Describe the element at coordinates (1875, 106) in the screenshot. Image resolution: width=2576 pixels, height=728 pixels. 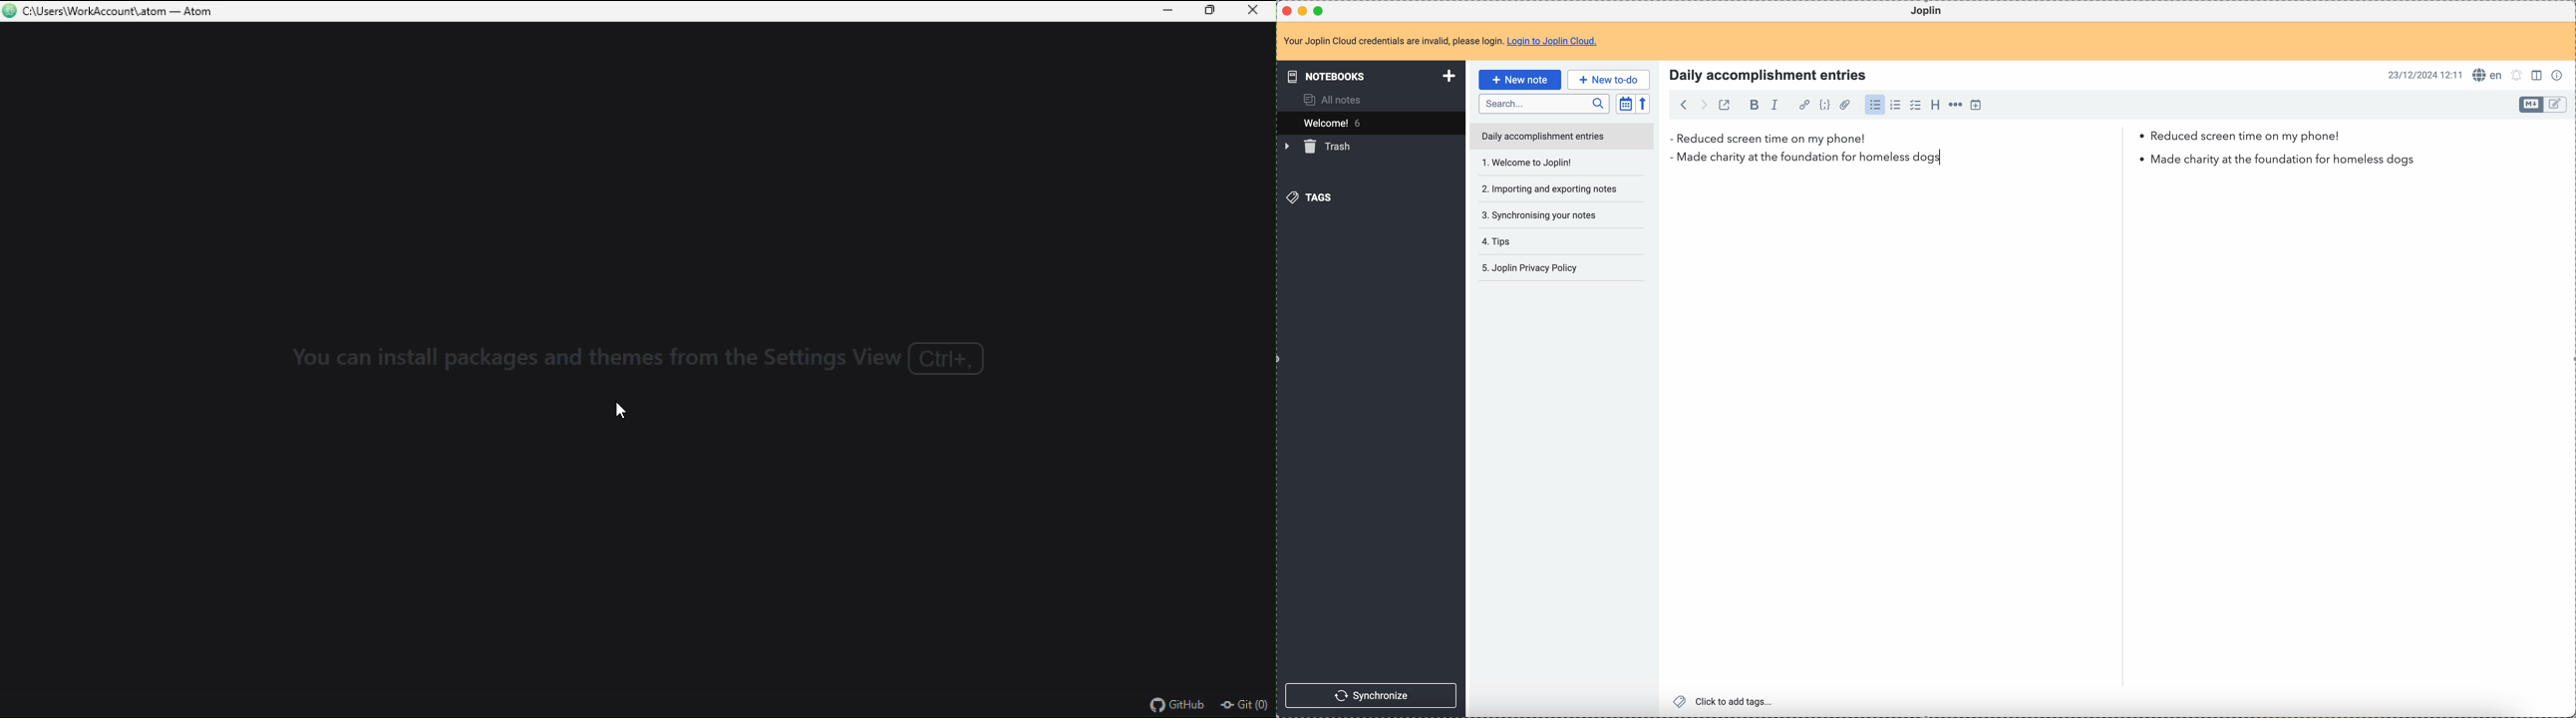
I see `bulleted list` at that location.